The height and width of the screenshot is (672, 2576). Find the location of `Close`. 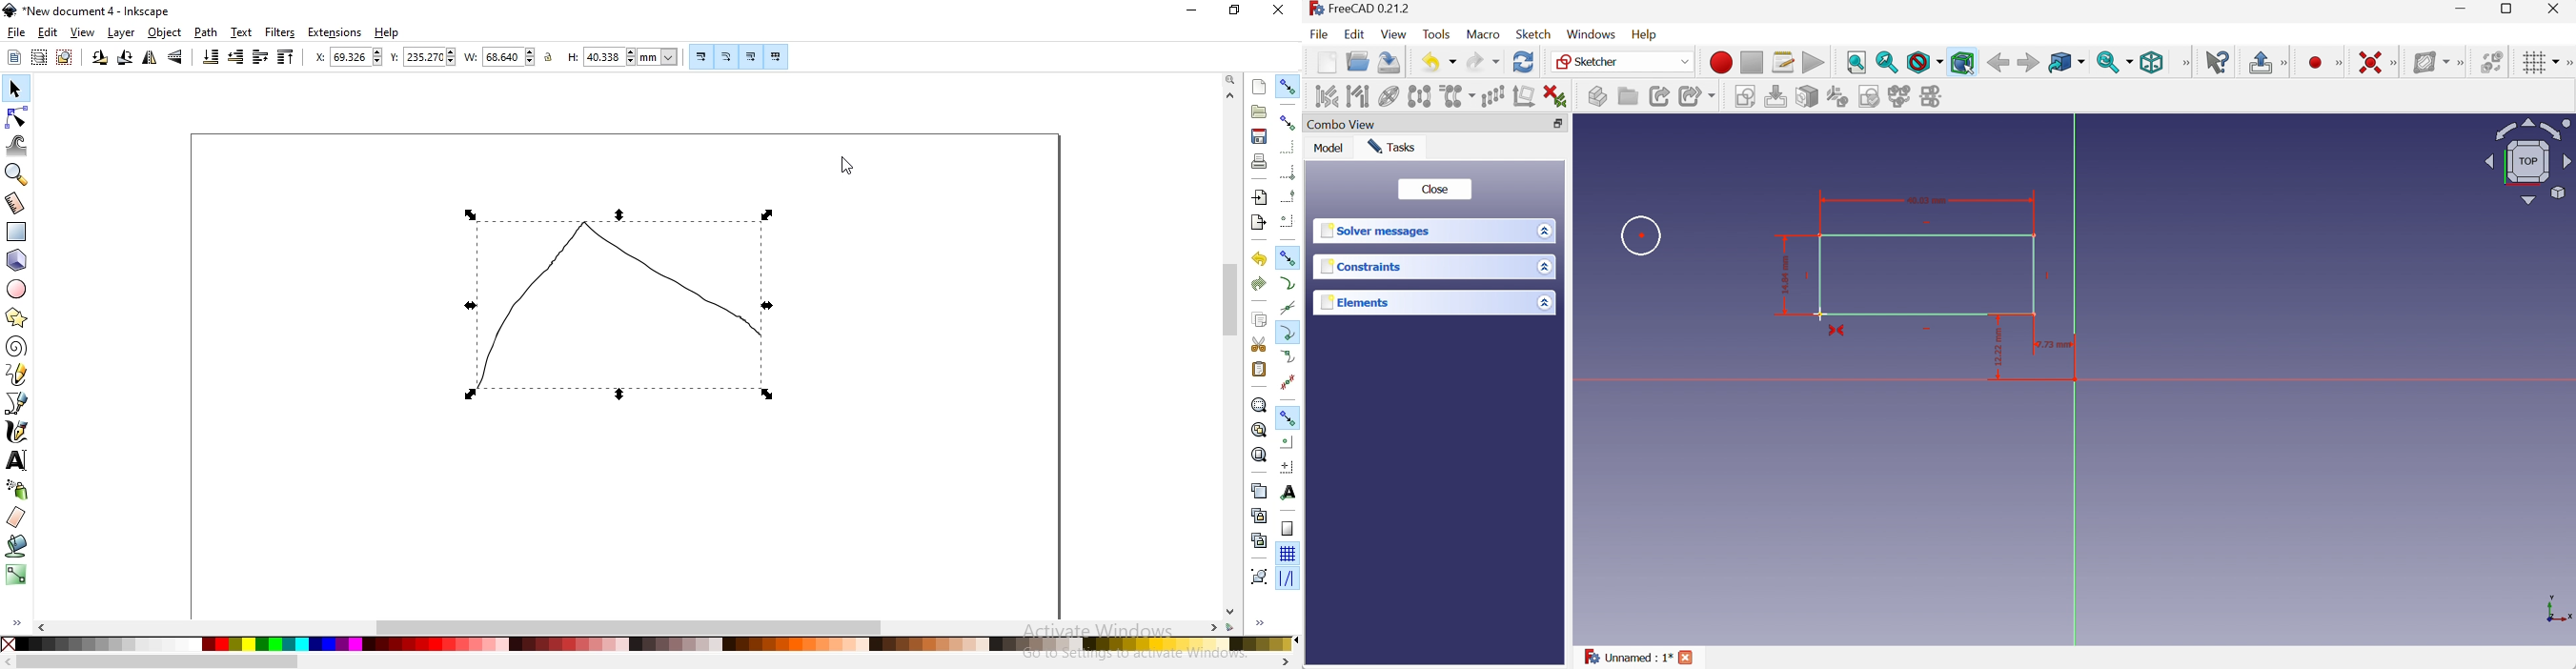

Close is located at coordinates (1438, 189).